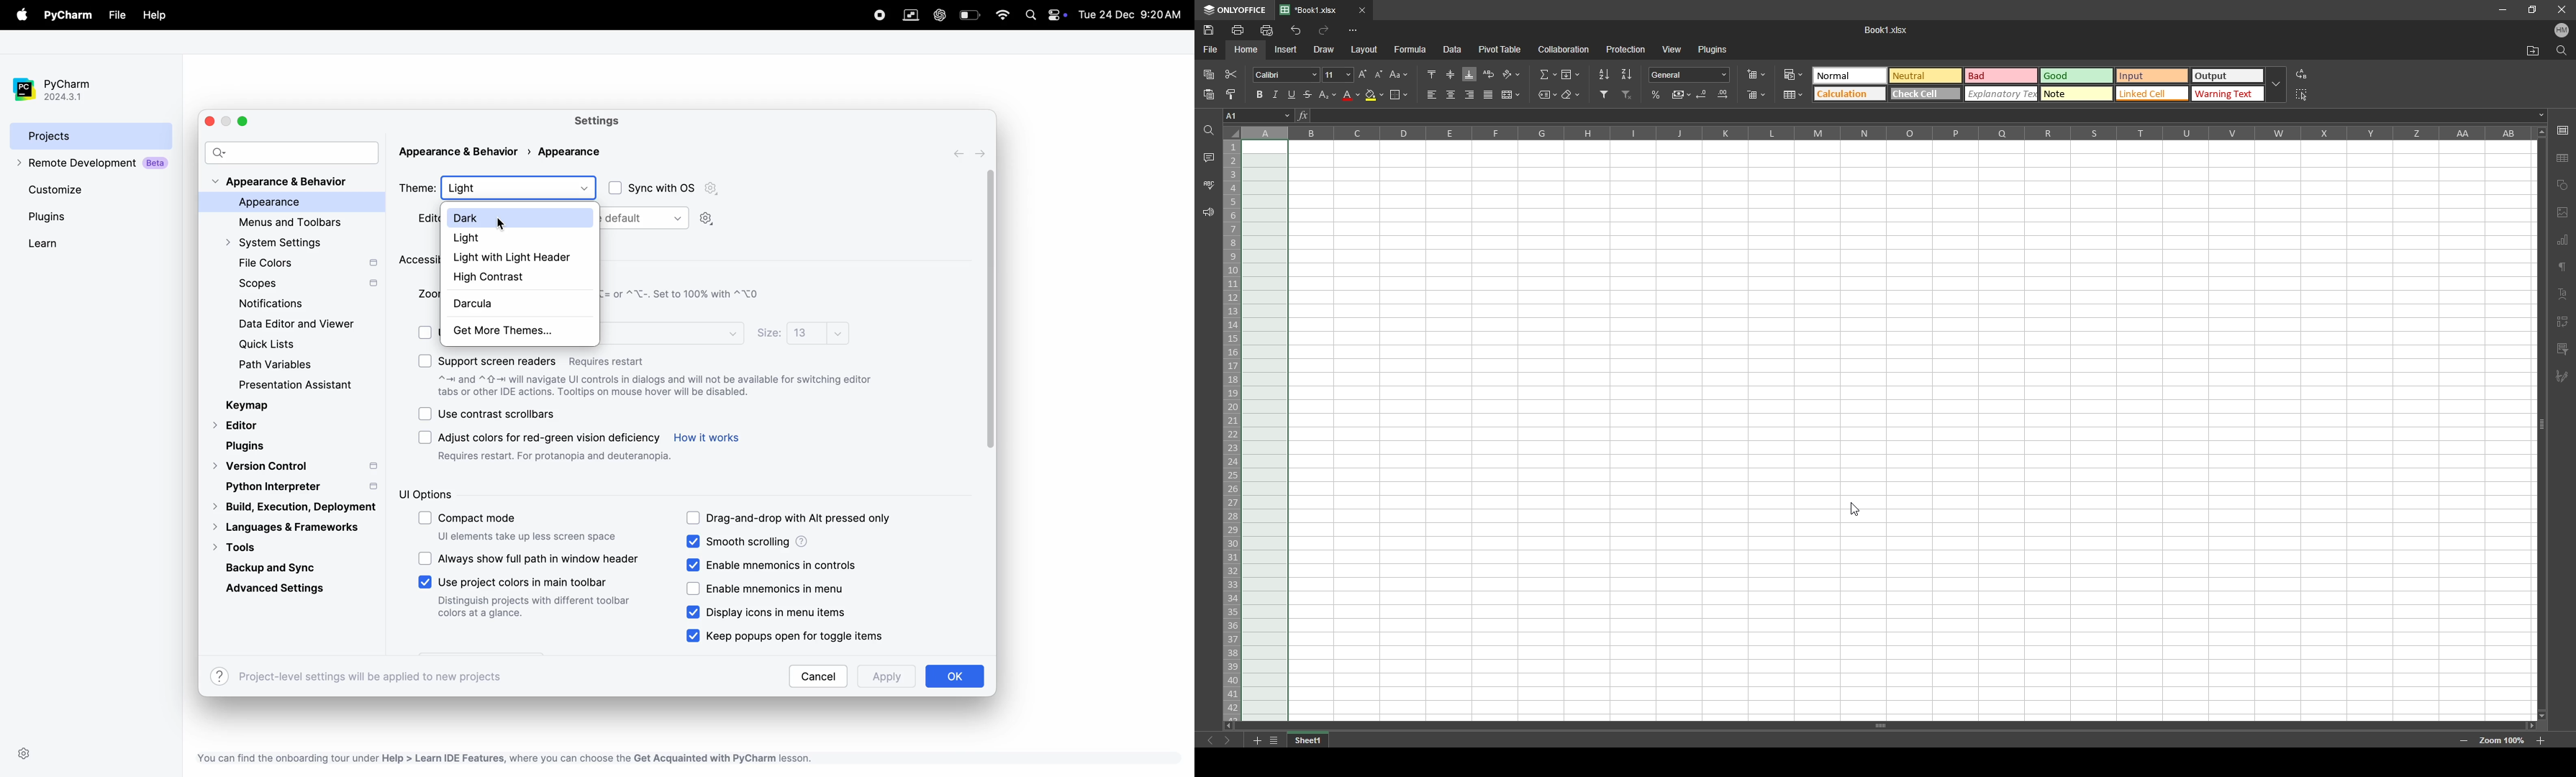 This screenshot has height=784, width=2576. Describe the element at coordinates (2562, 239) in the screenshot. I see `chart` at that location.